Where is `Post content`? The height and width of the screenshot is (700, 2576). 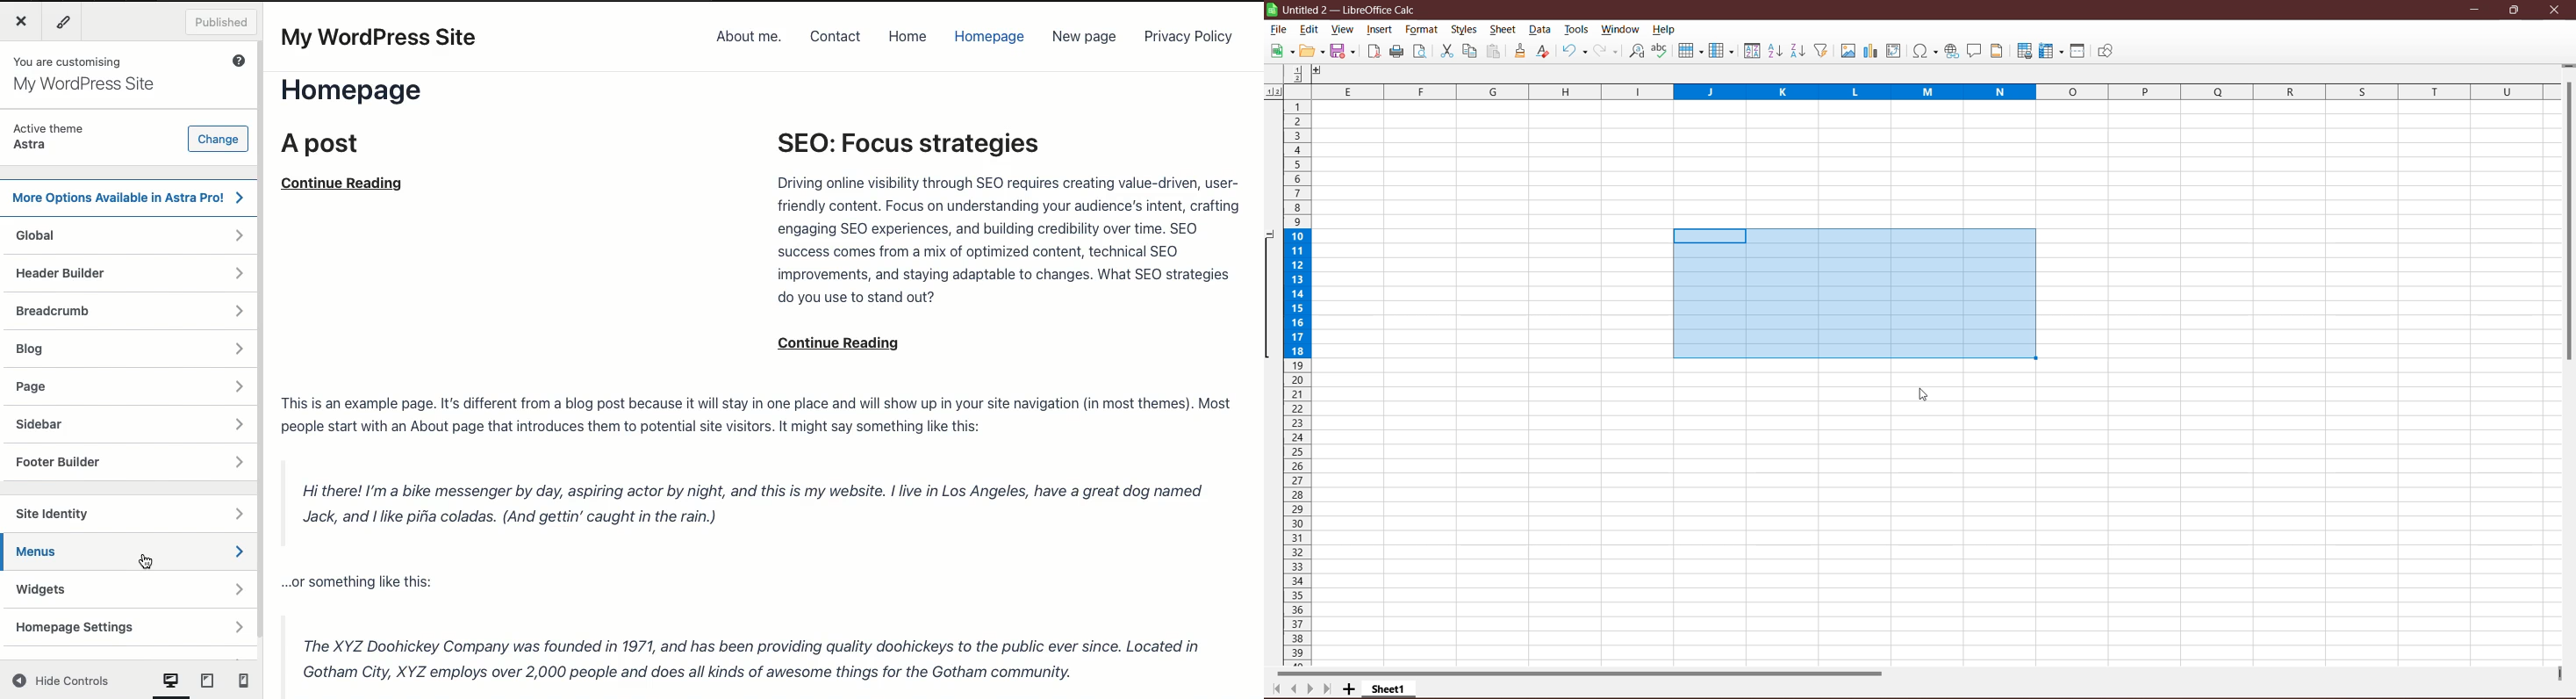 Post content is located at coordinates (760, 538).